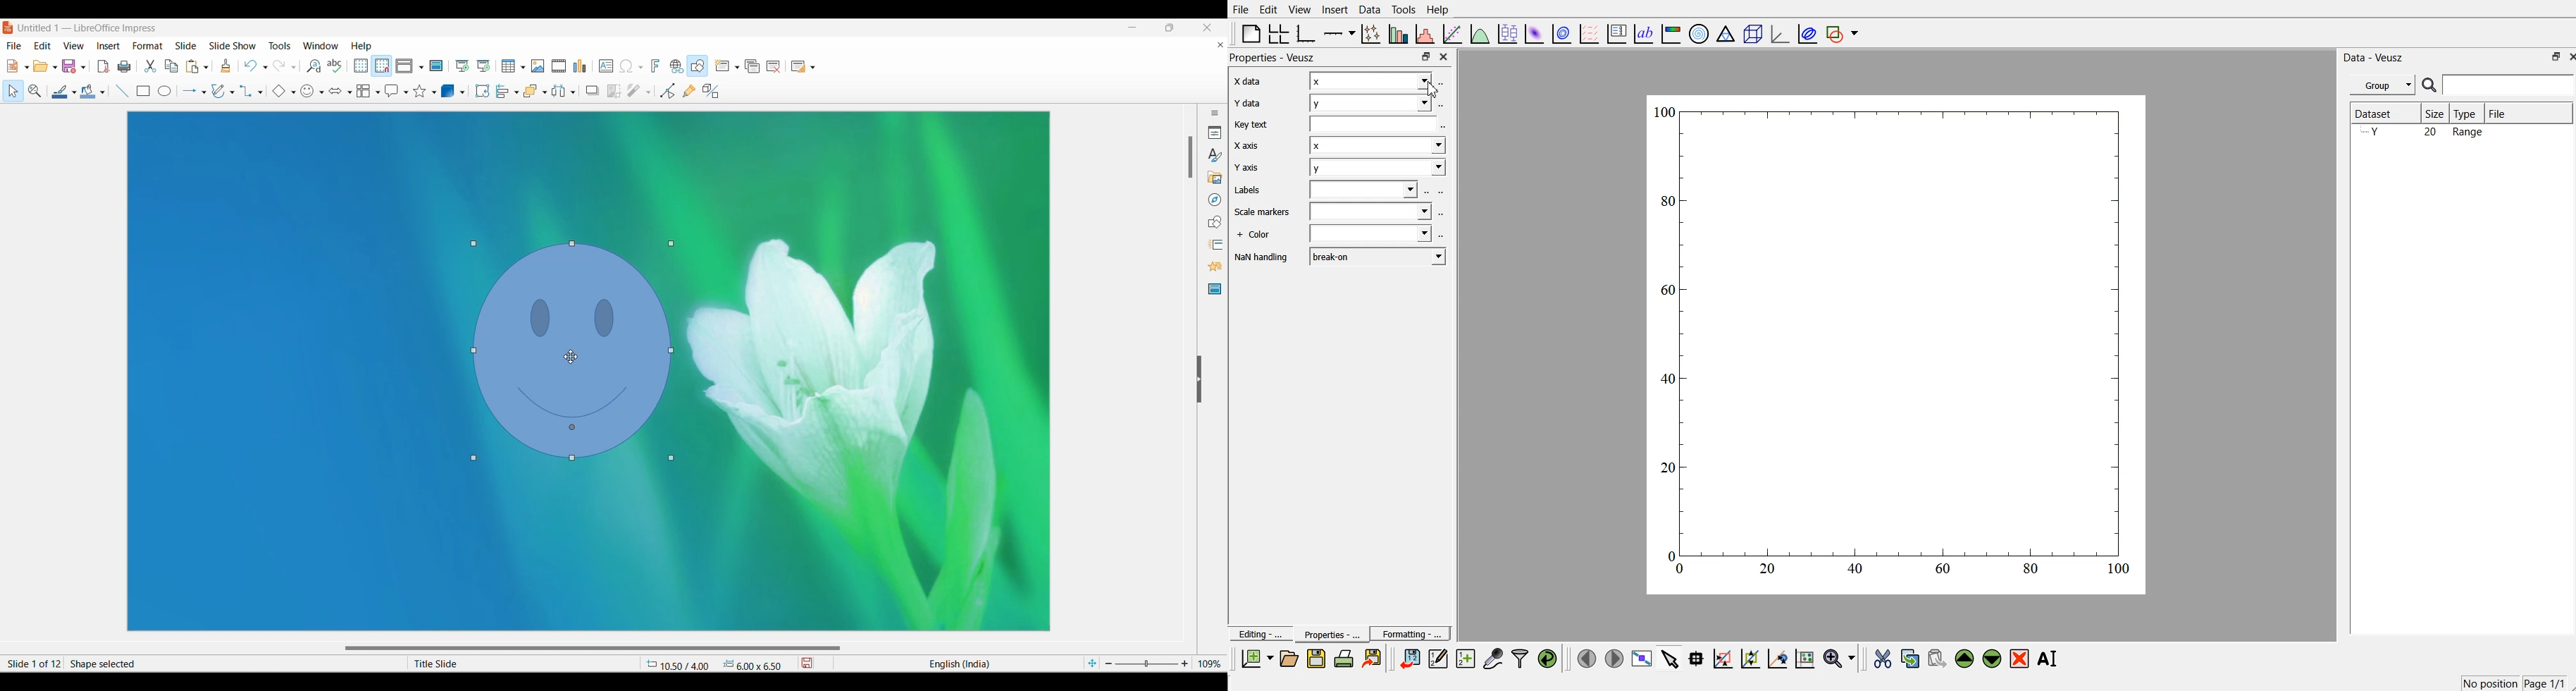  I want to click on Selected block arrow, so click(336, 90).